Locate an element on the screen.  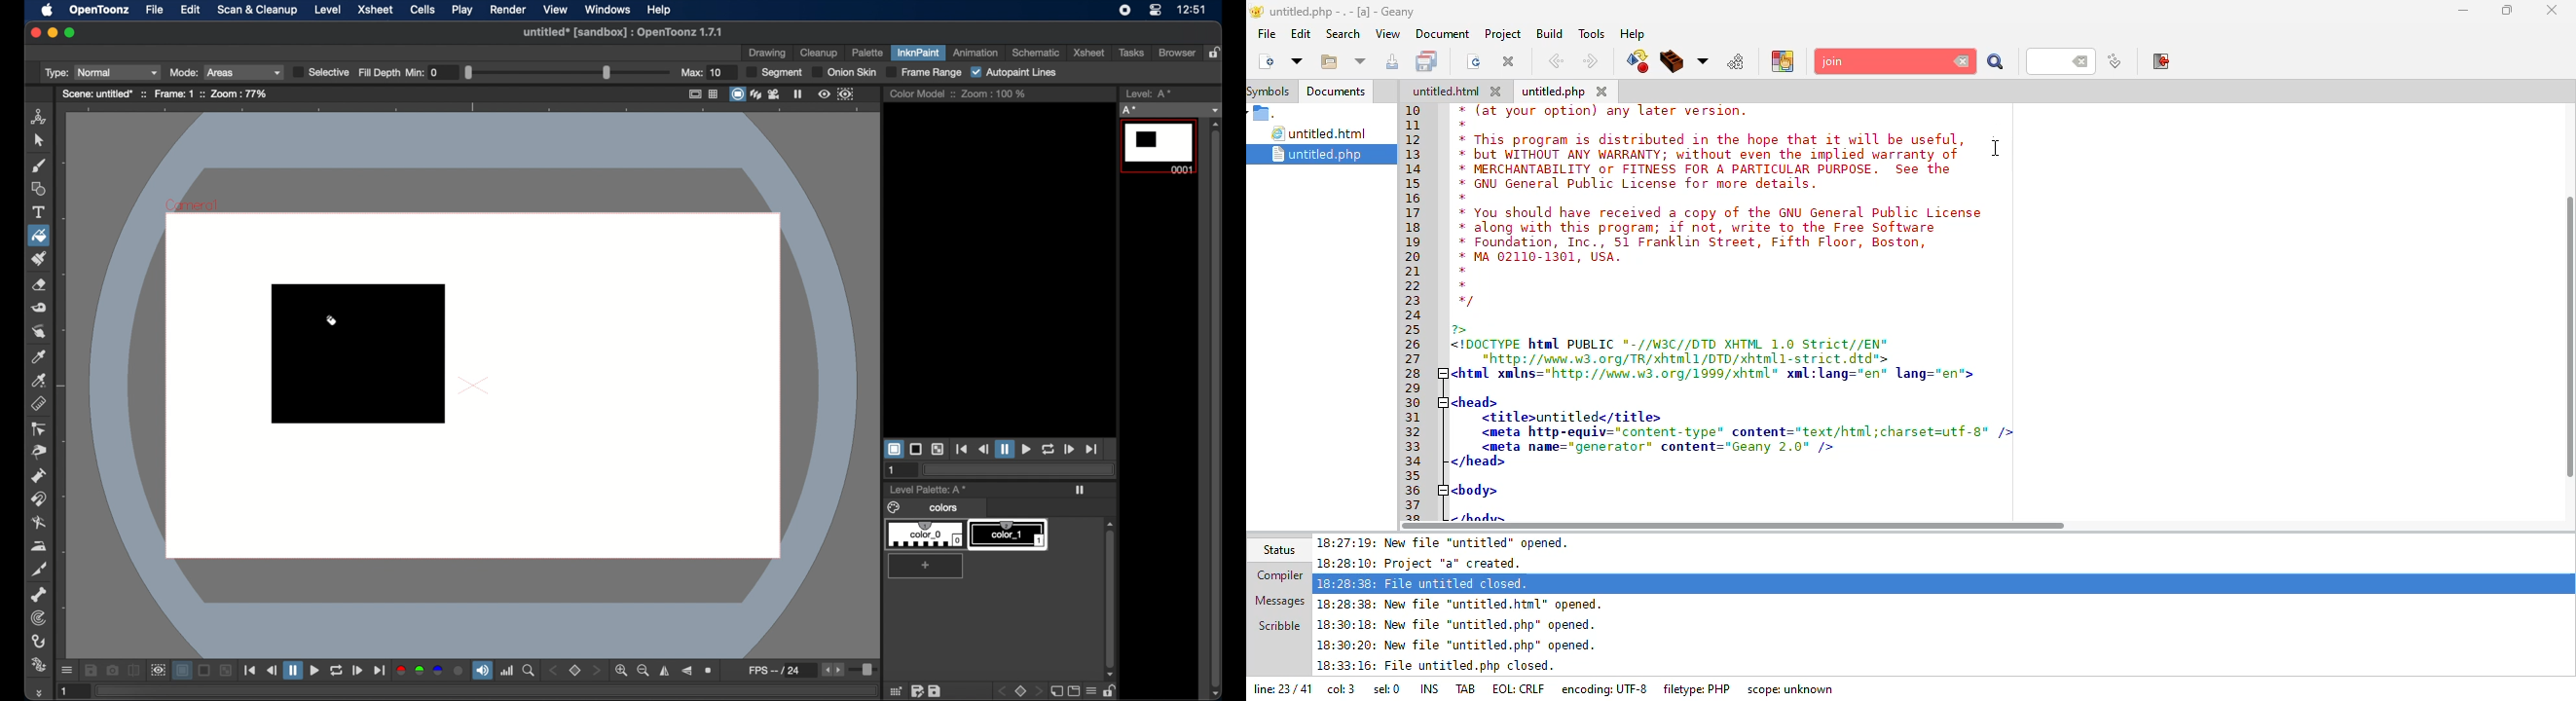
front is located at coordinates (1038, 691).